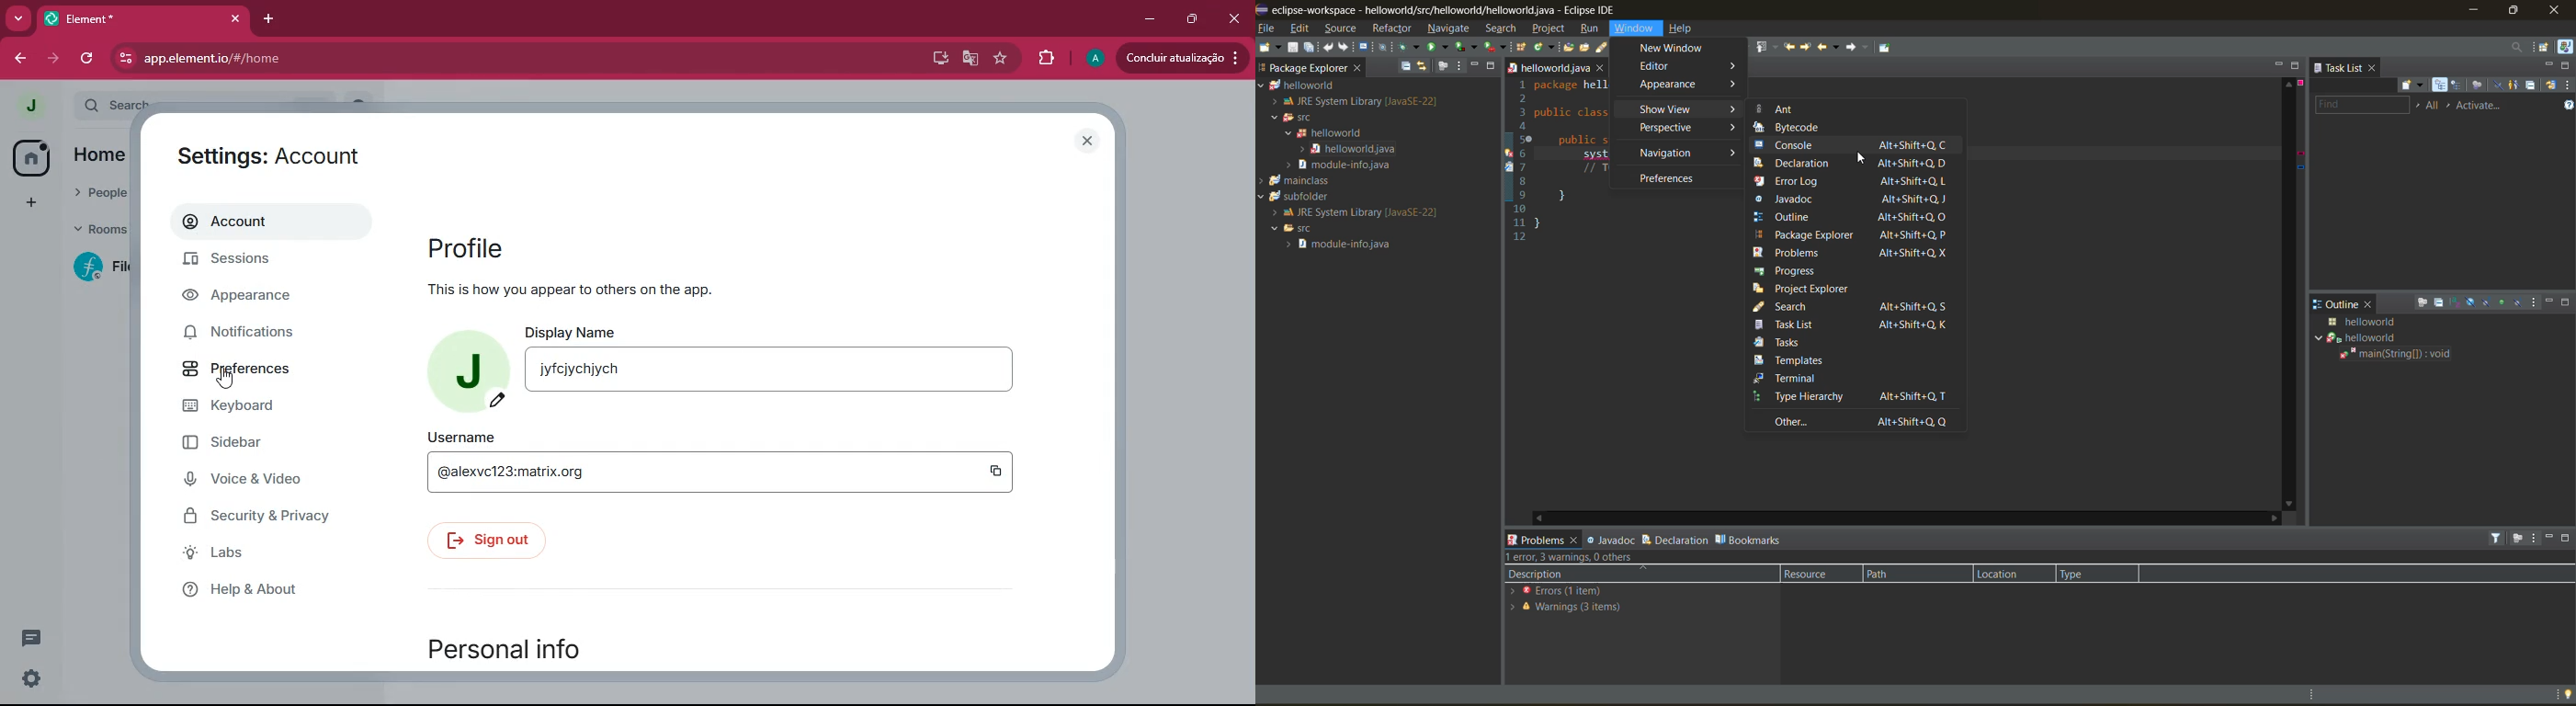  What do you see at coordinates (1577, 576) in the screenshot?
I see `description` at bounding box center [1577, 576].